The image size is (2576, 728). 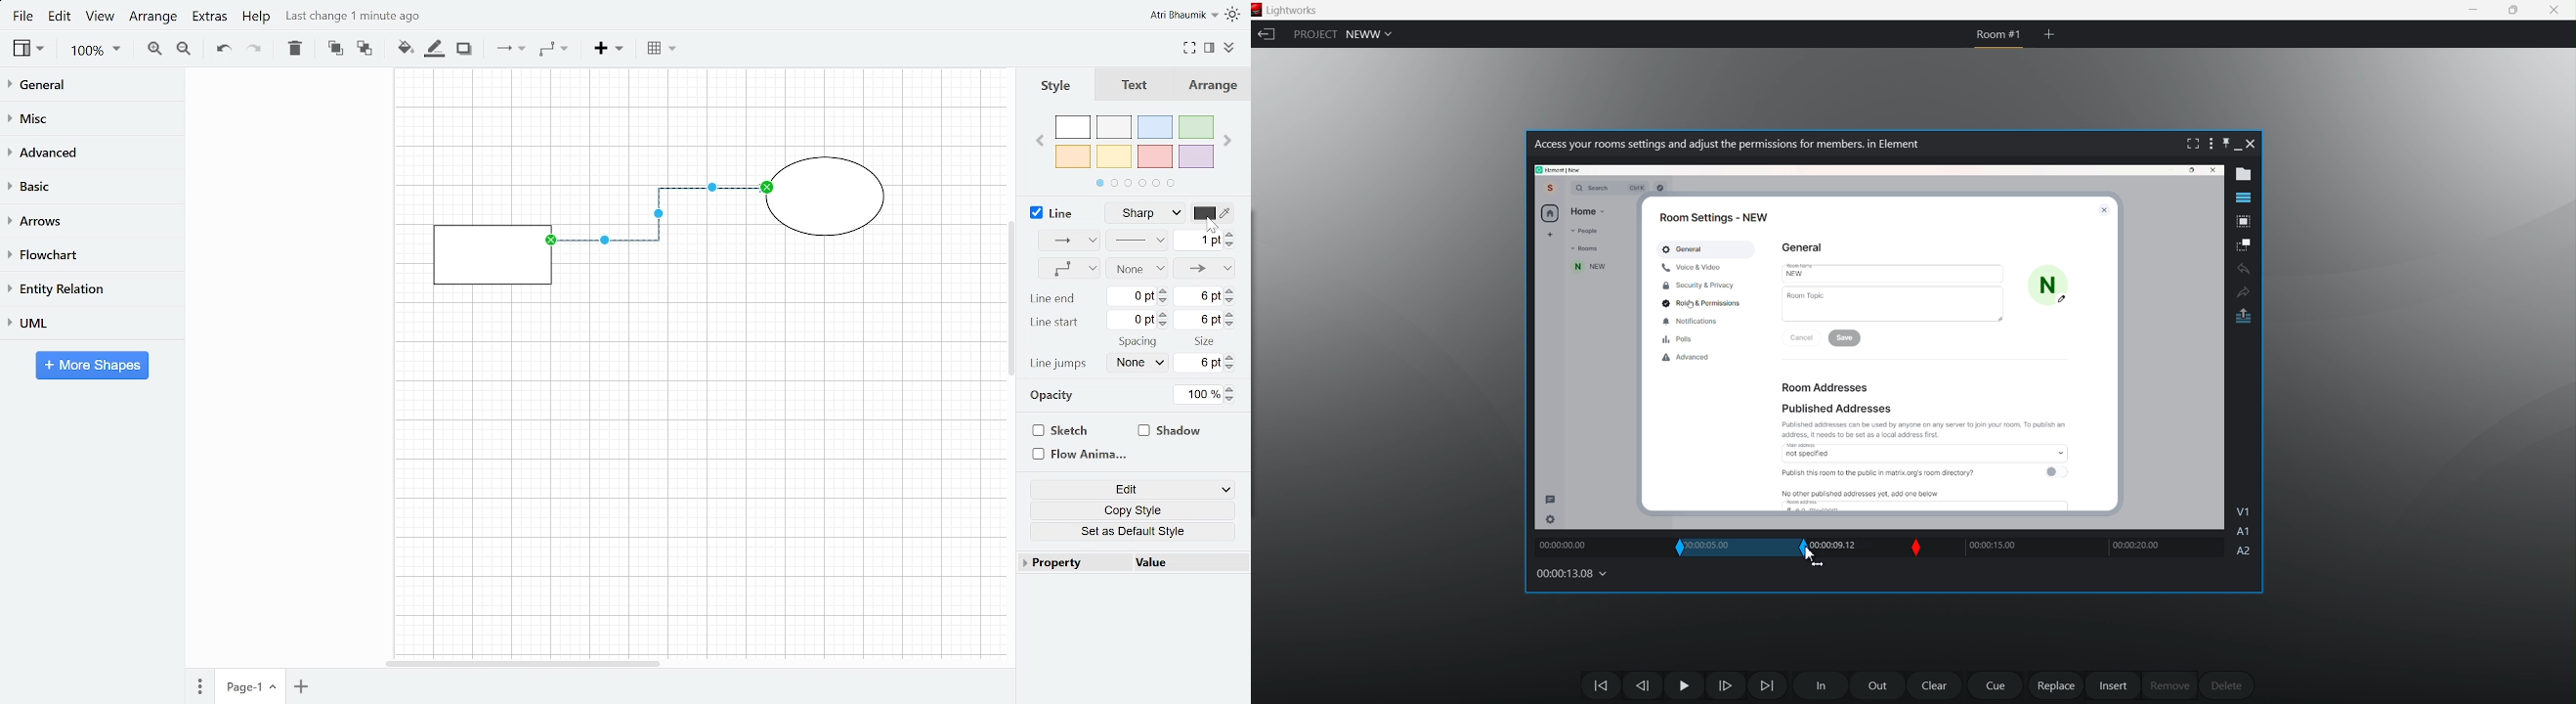 I want to click on Shadow, so click(x=463, y=49).